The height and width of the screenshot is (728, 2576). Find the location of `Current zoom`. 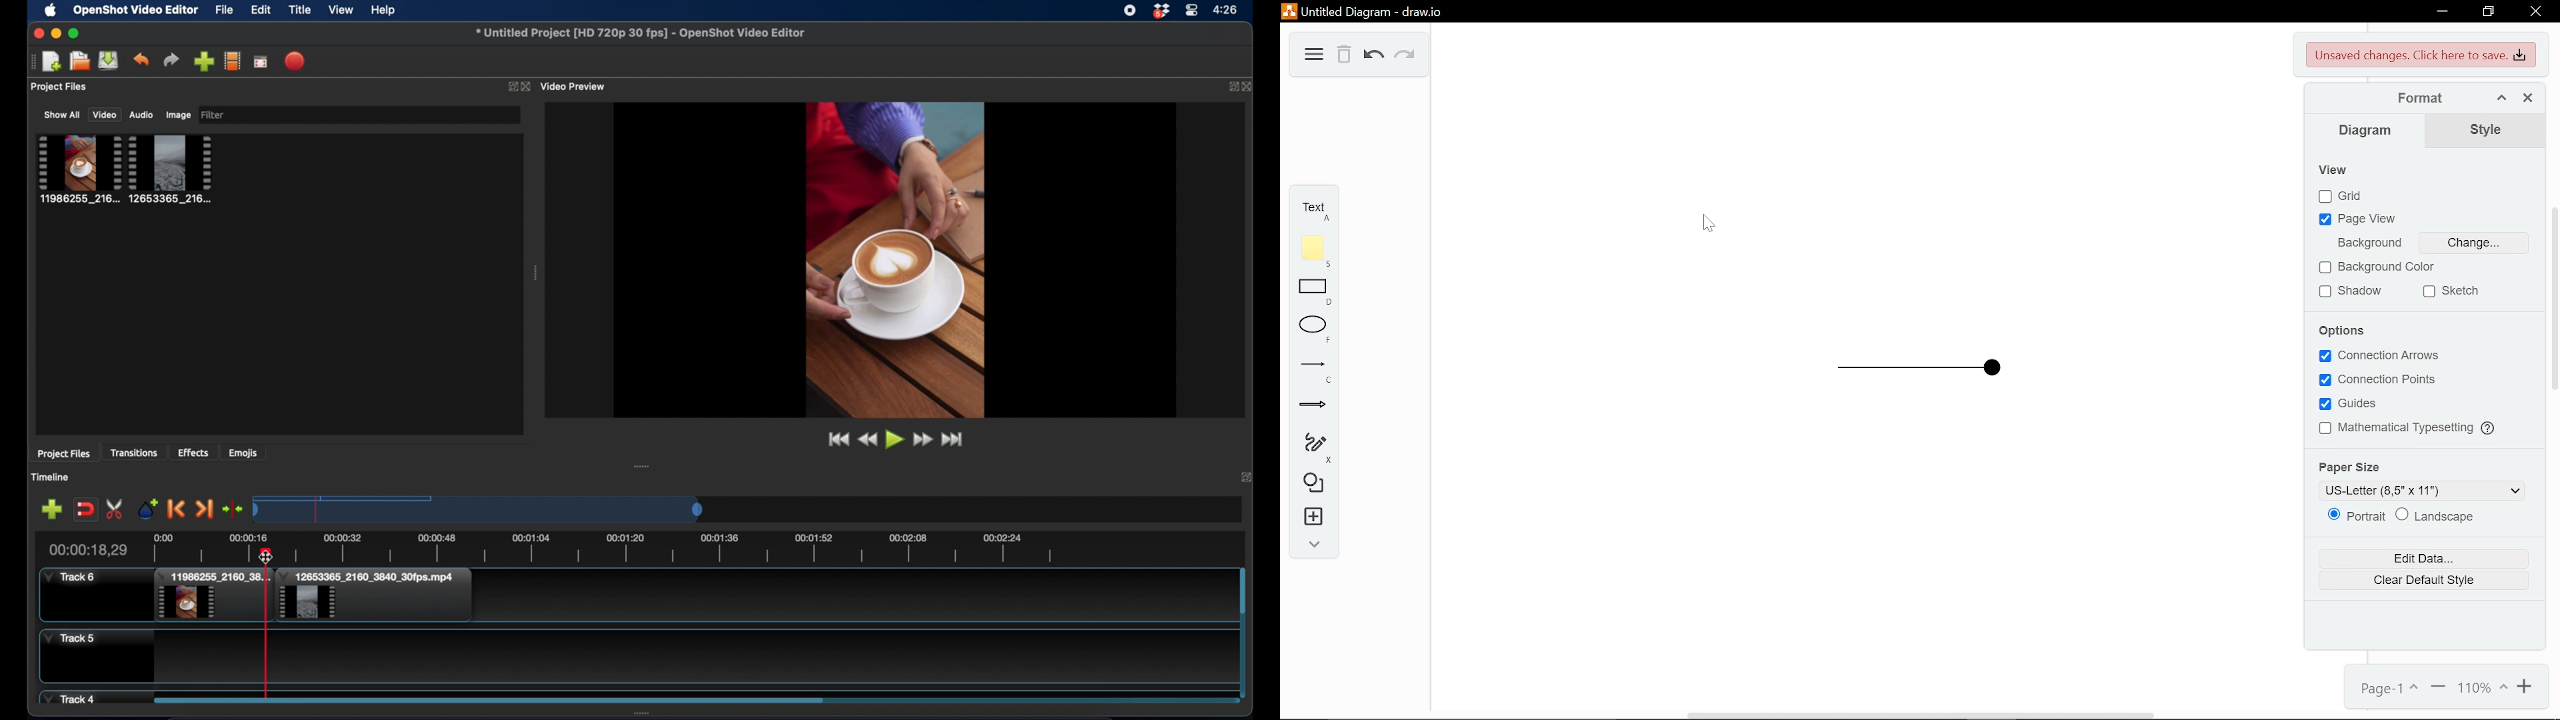

Current zoom is located at coordinates (2485, 688).